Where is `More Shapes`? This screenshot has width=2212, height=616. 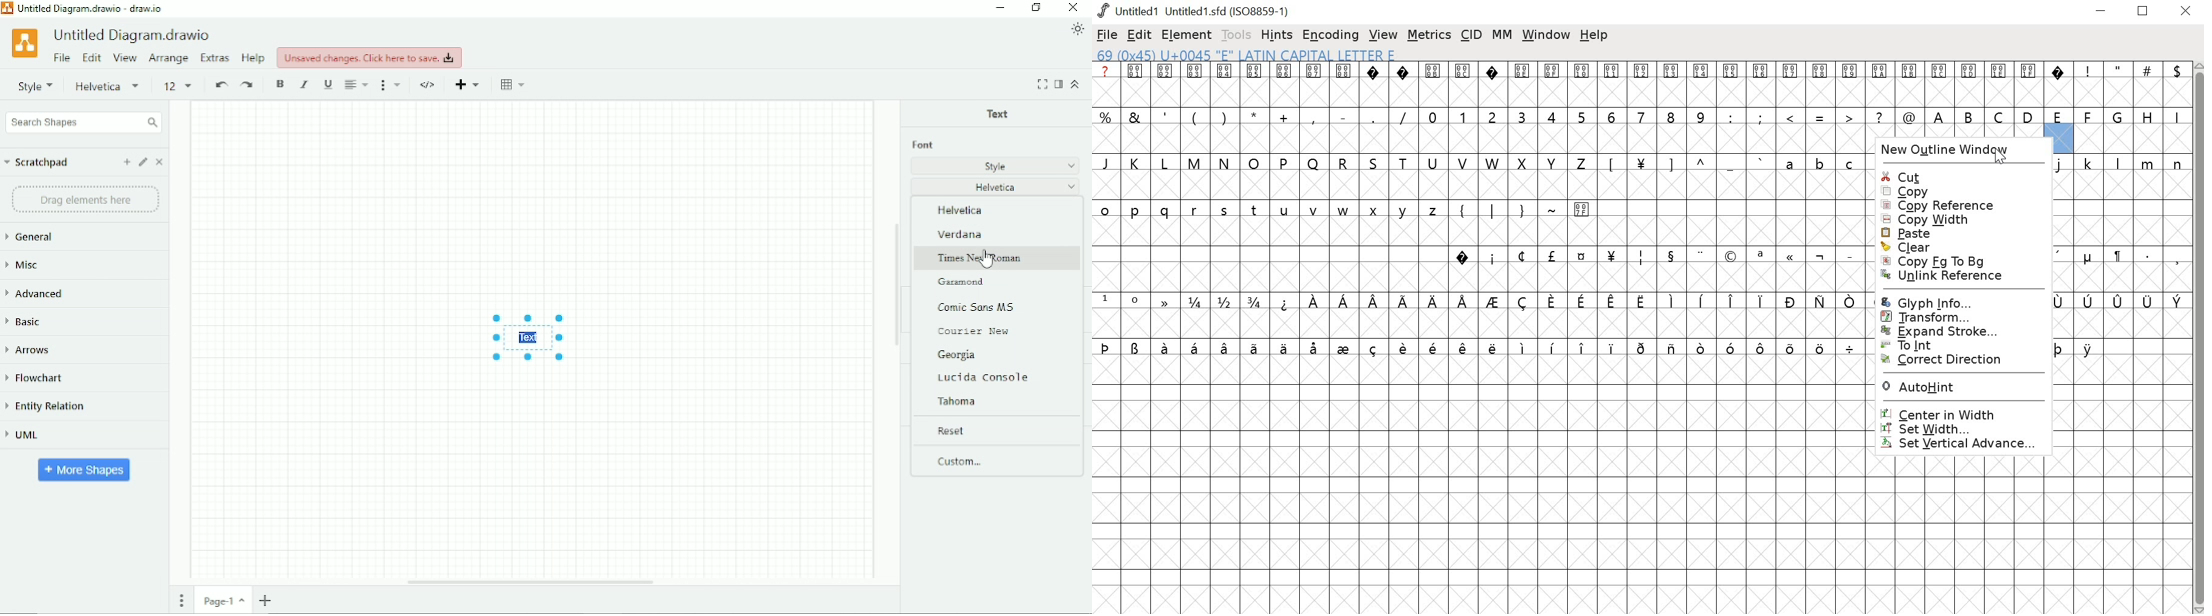
More Shapes is located at coordinates (85, 470).